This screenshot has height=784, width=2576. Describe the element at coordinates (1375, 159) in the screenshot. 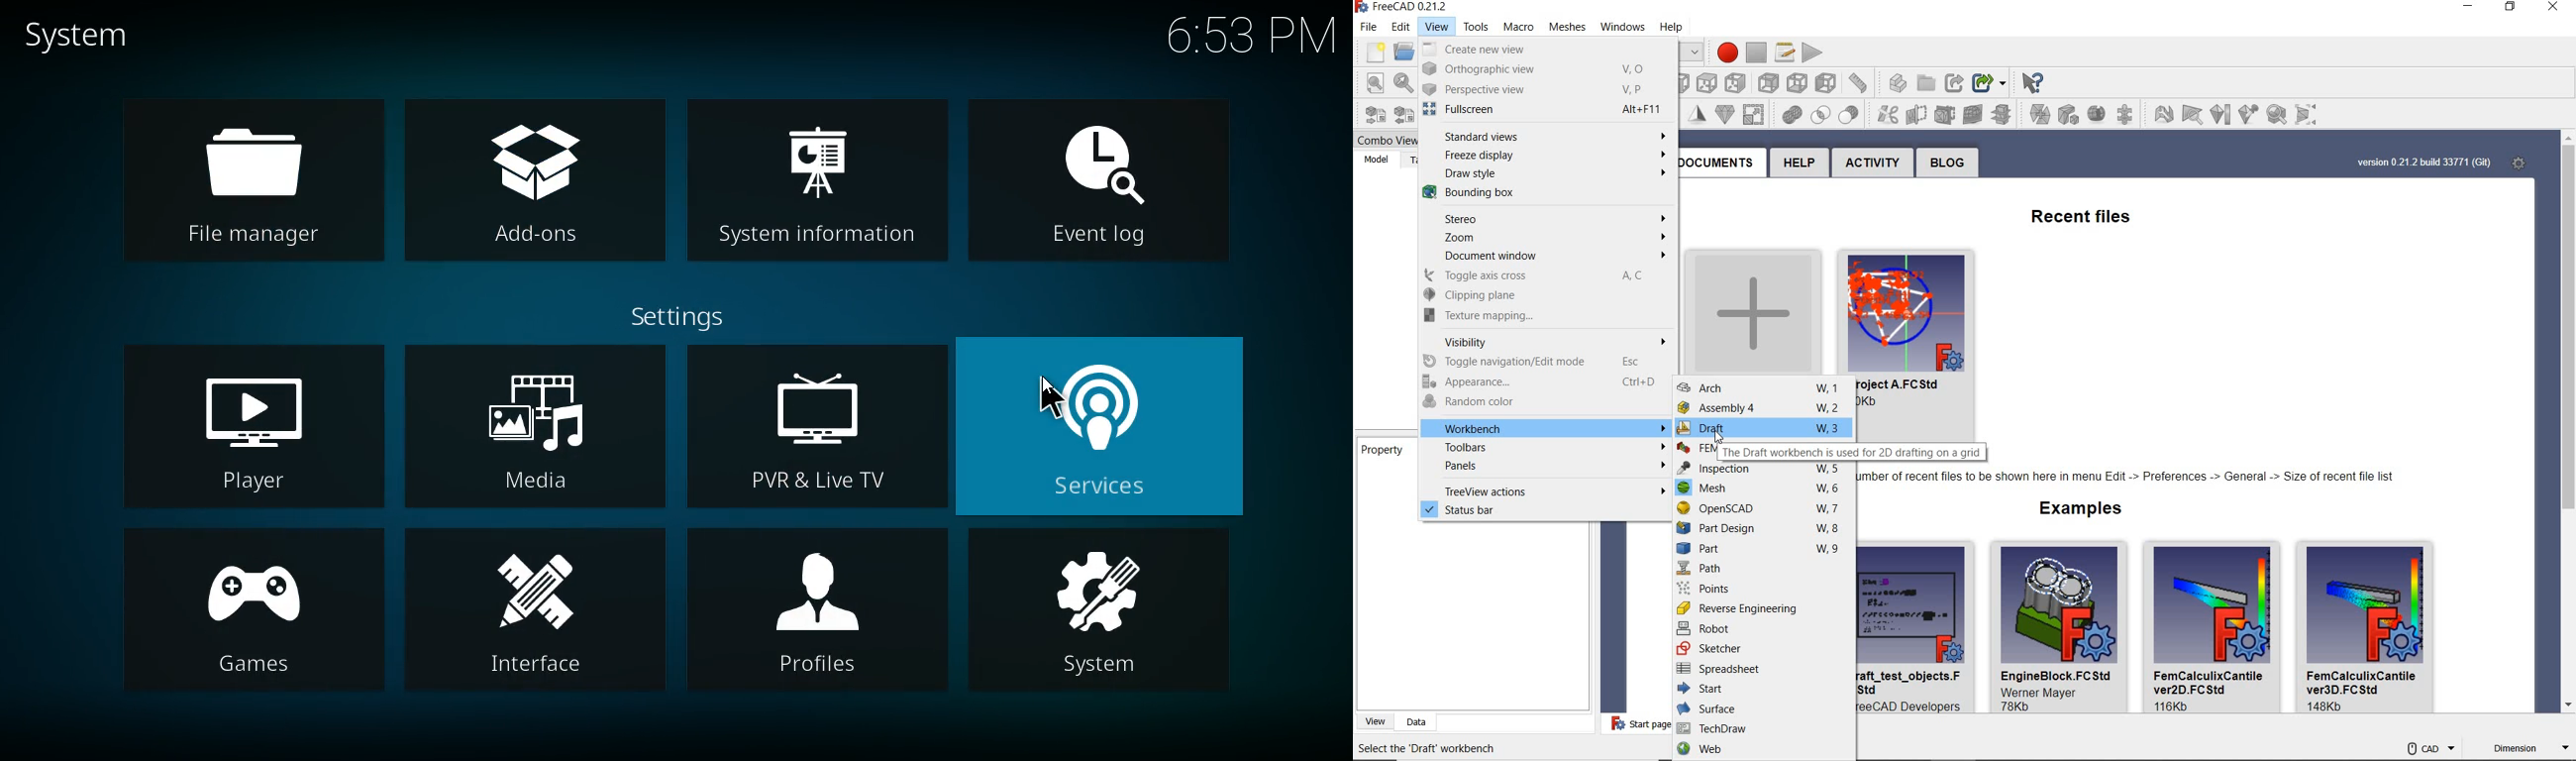

I see `model` at that location.